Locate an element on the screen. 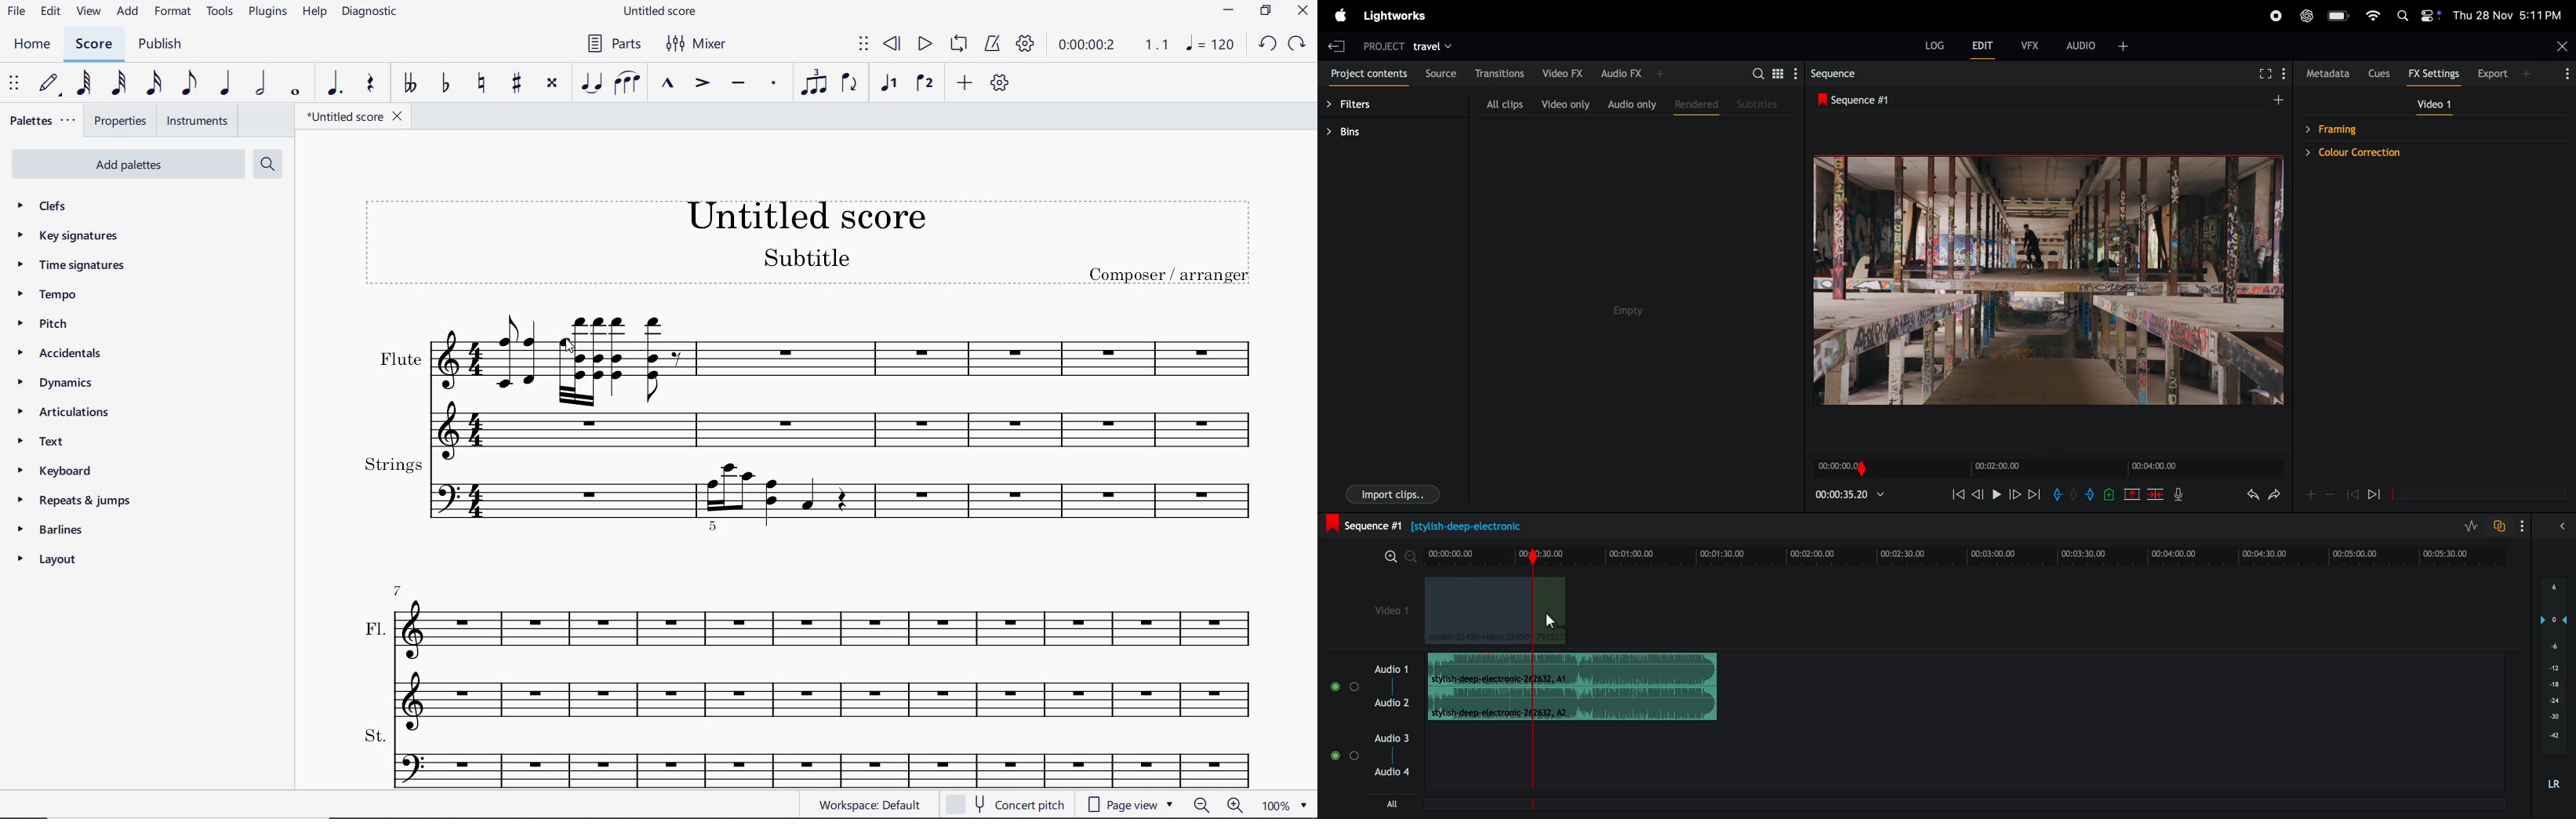  pitch is located at coordinates (70, 322).